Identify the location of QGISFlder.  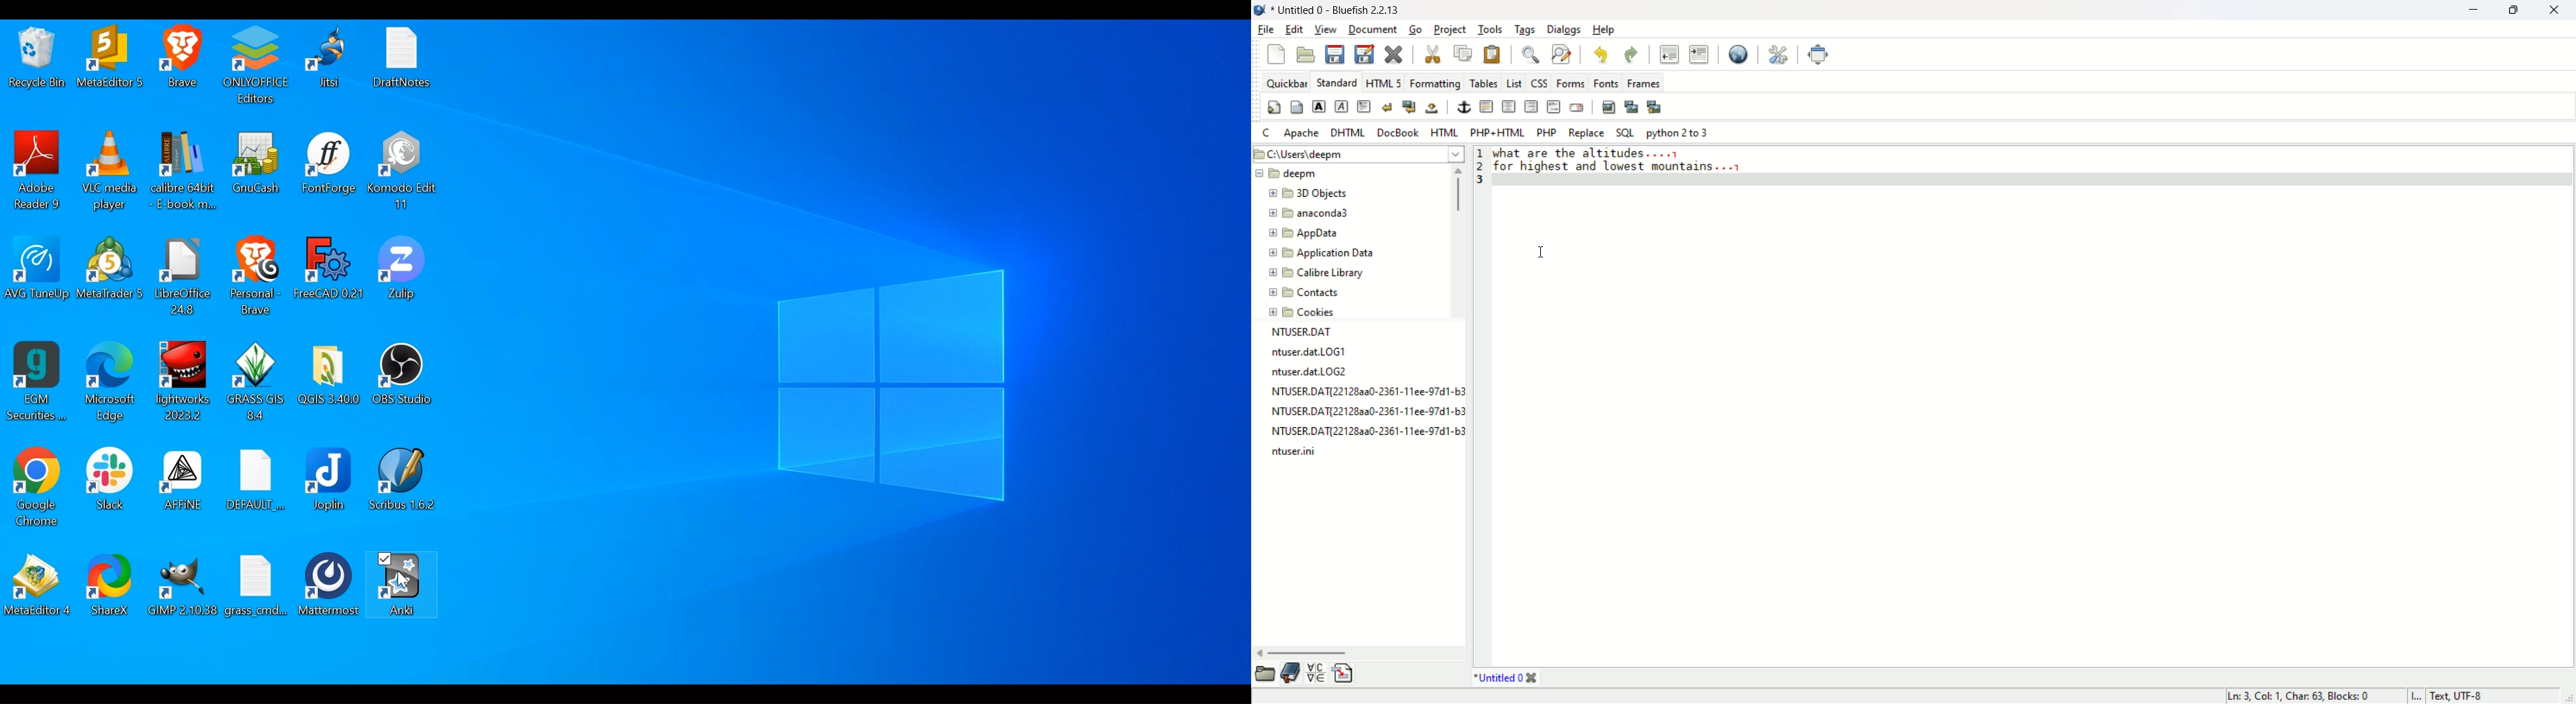
(331, 375).